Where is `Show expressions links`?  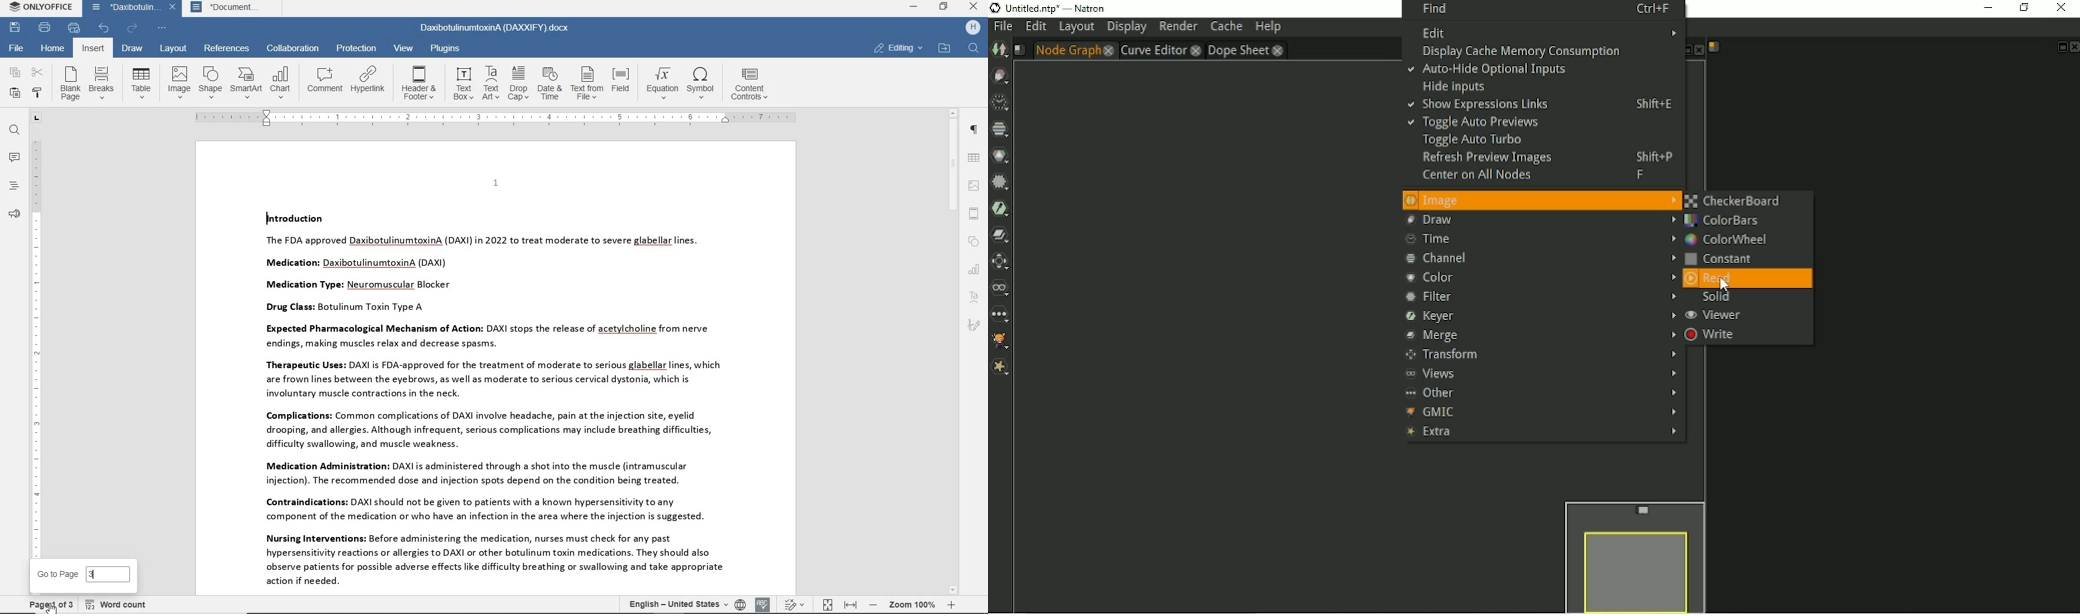 Show expressions links is located at coordinates (1543, 105).